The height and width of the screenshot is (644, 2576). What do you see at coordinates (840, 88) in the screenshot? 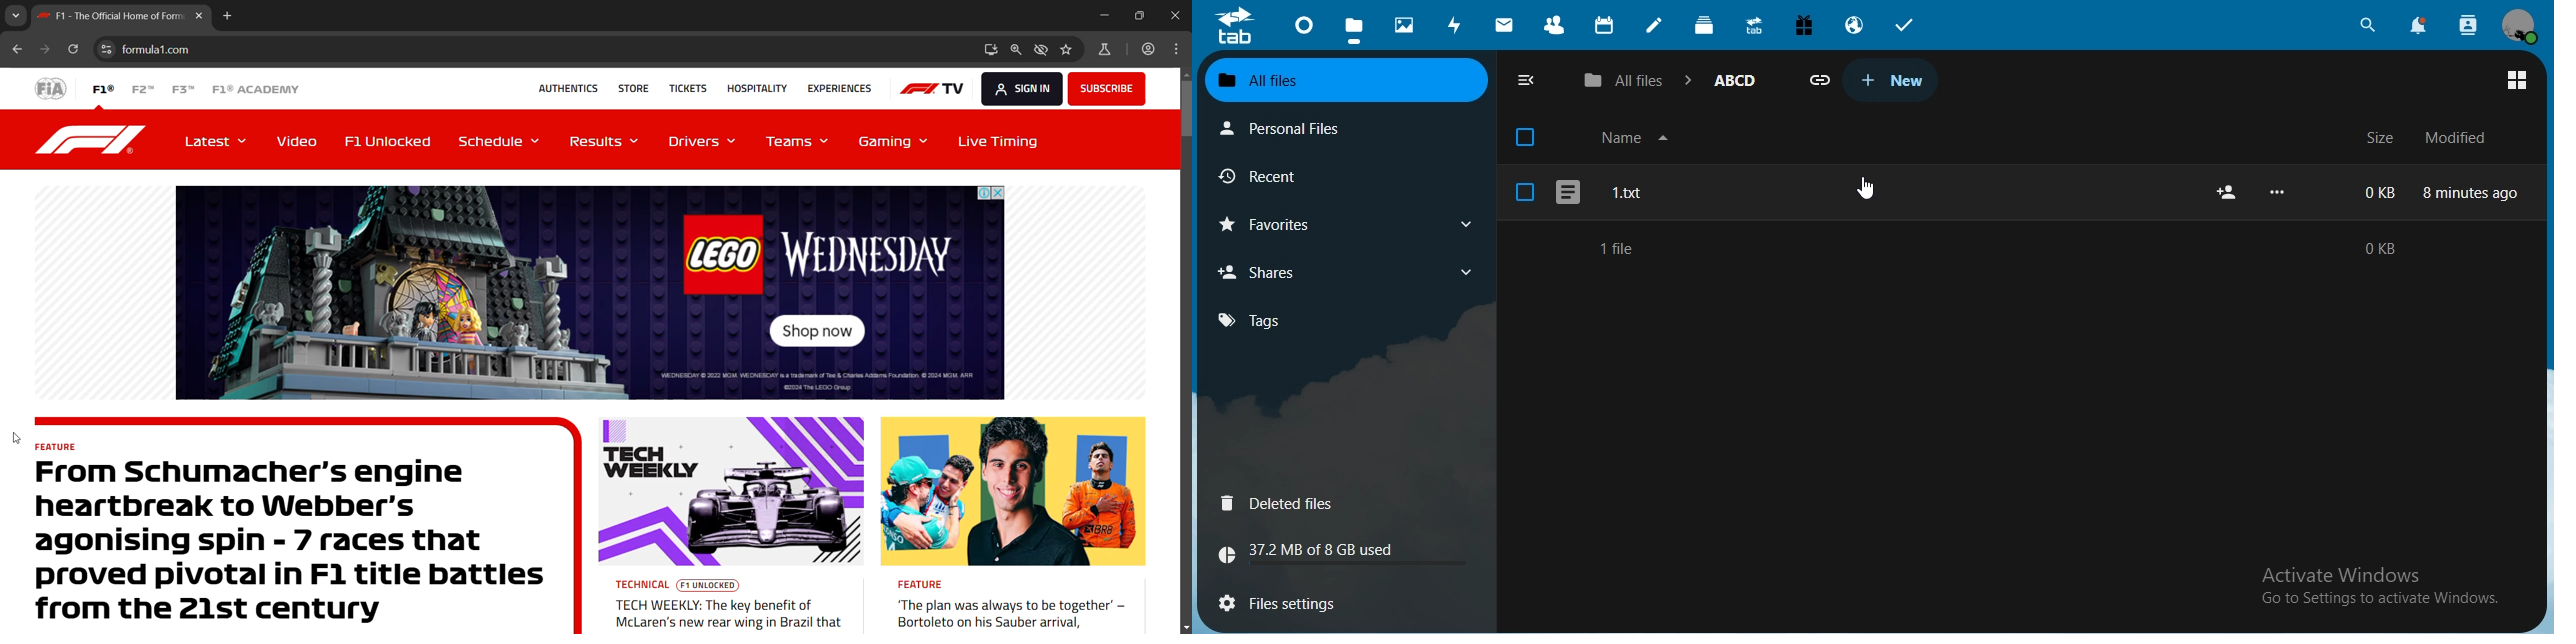
I see `EXPERIENCES` at bounding box center [840, 88].